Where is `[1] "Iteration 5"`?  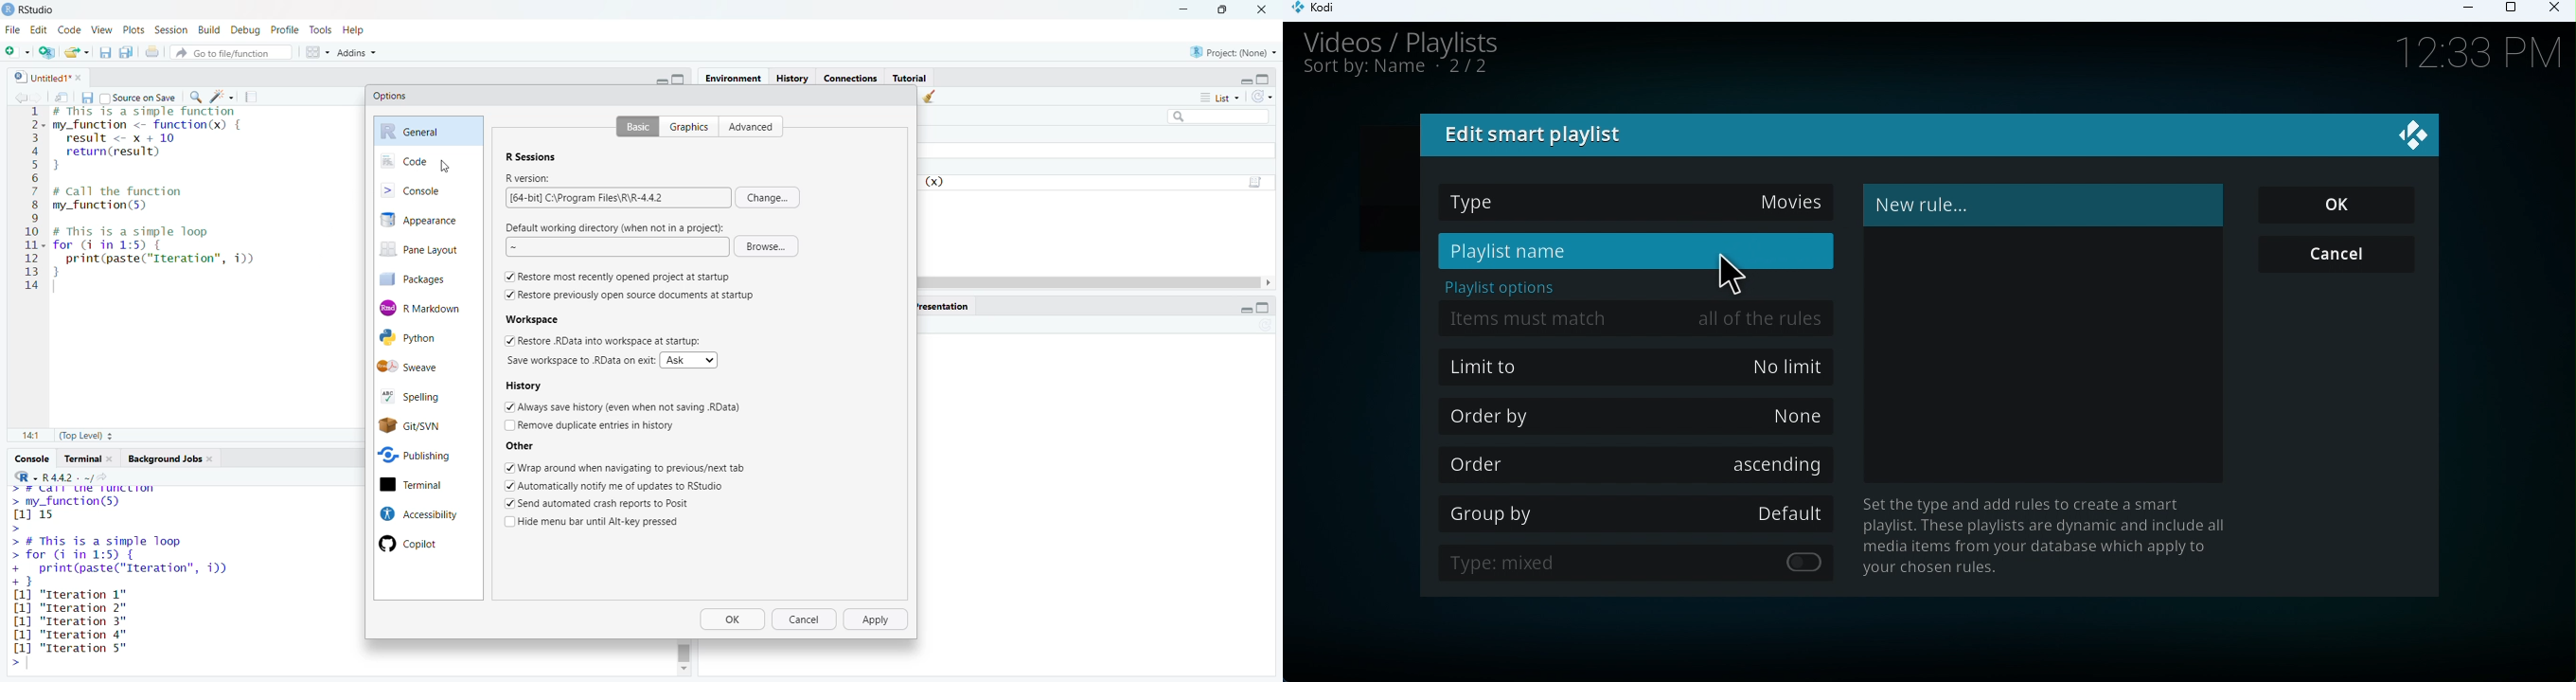
[1] "Iteration 5" is located at coordinates (67, 648).